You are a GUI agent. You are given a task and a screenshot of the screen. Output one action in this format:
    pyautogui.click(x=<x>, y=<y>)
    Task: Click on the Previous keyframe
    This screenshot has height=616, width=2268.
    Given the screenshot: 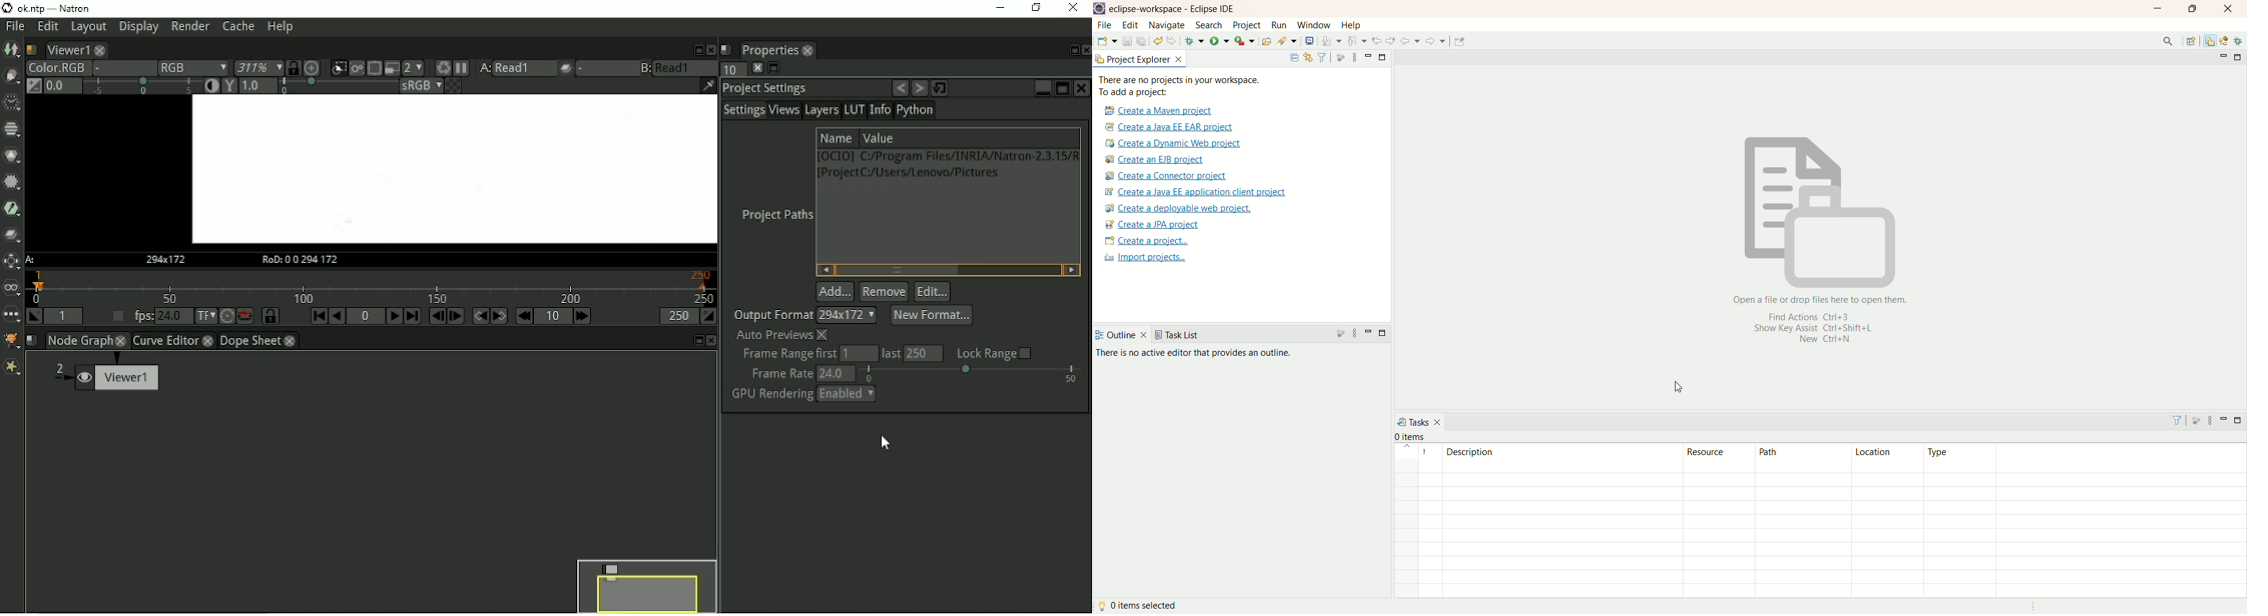 What is the action you would take?
    pyautogui.click(x=481, y=317)
    